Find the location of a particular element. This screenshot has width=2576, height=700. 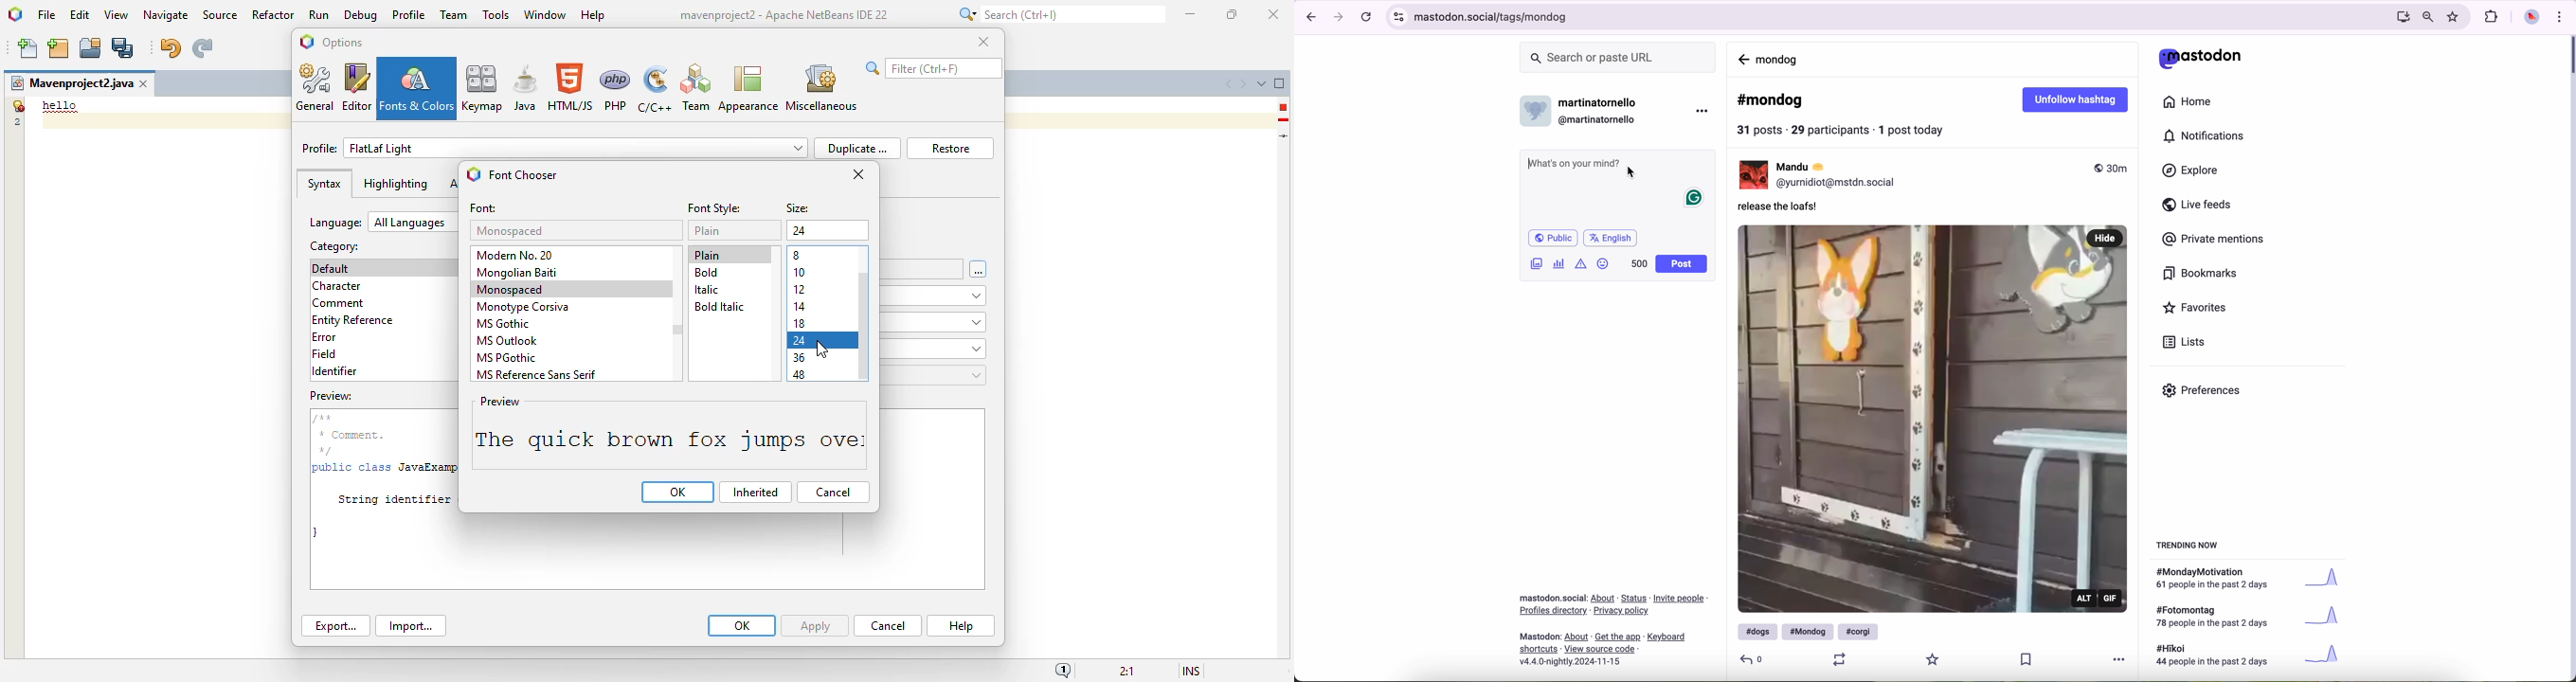

maximize is located at coordinates (1231, 14).